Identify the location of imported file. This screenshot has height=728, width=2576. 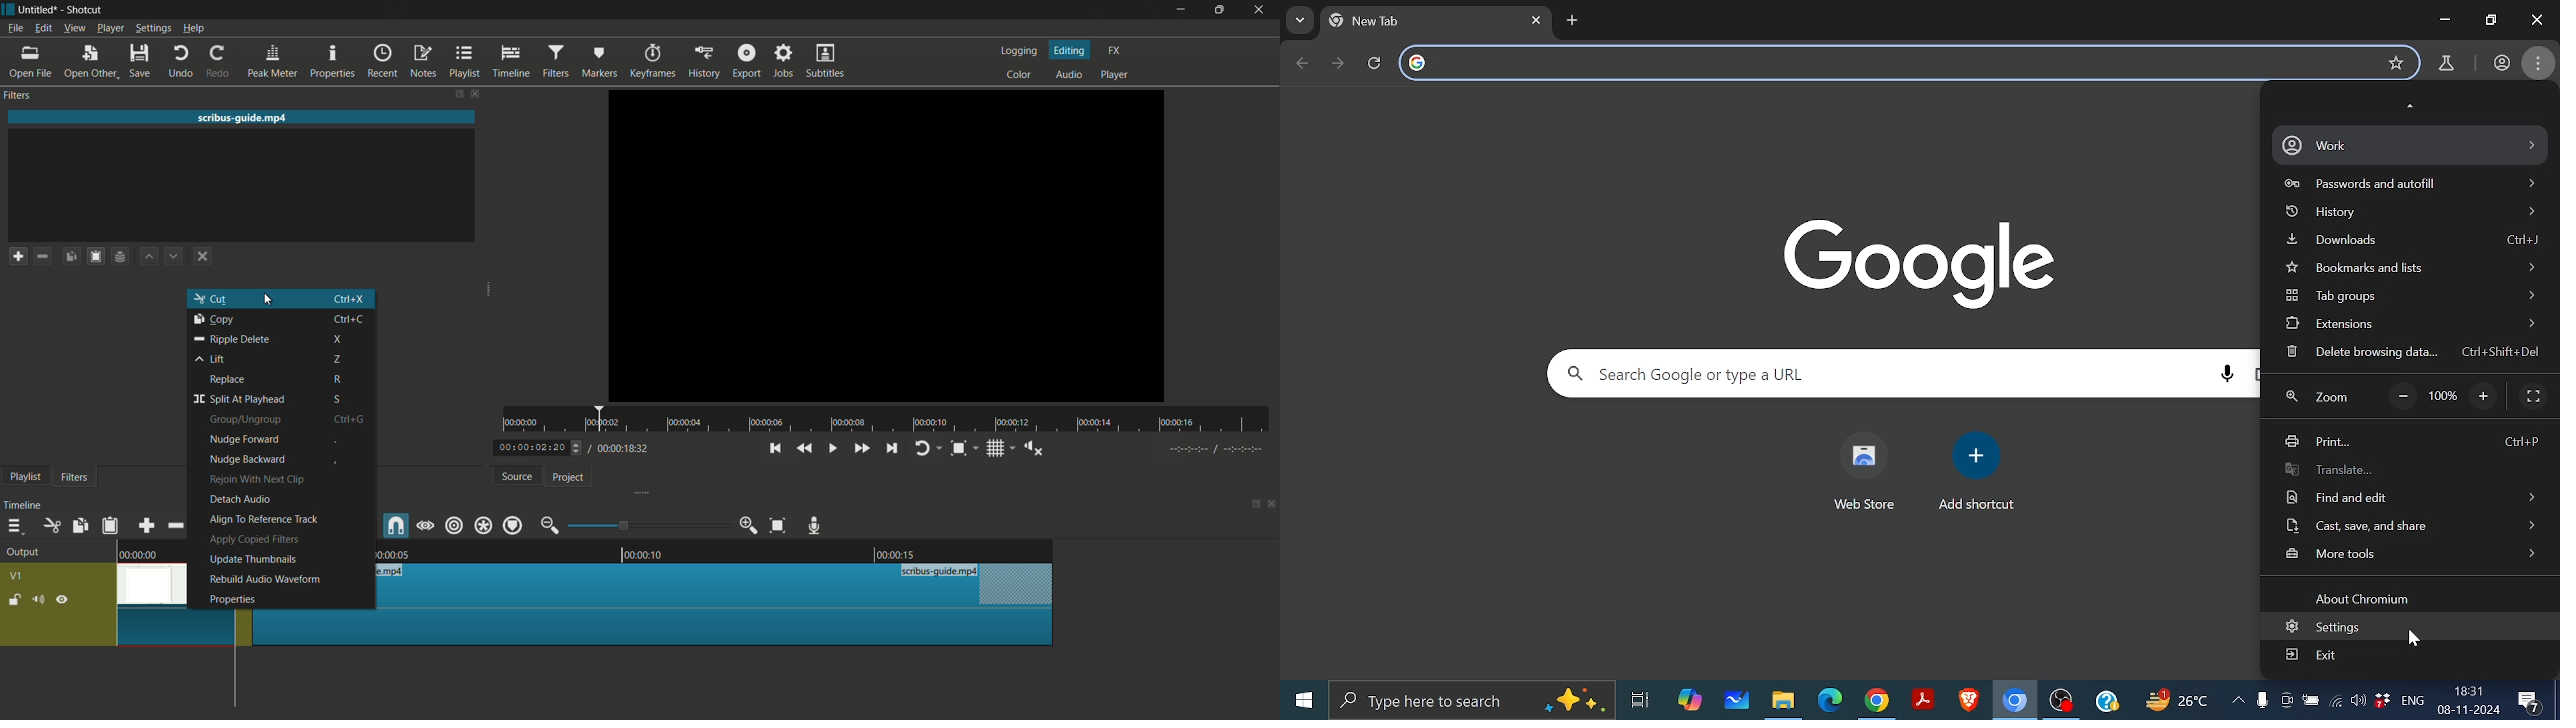
(887, 245).